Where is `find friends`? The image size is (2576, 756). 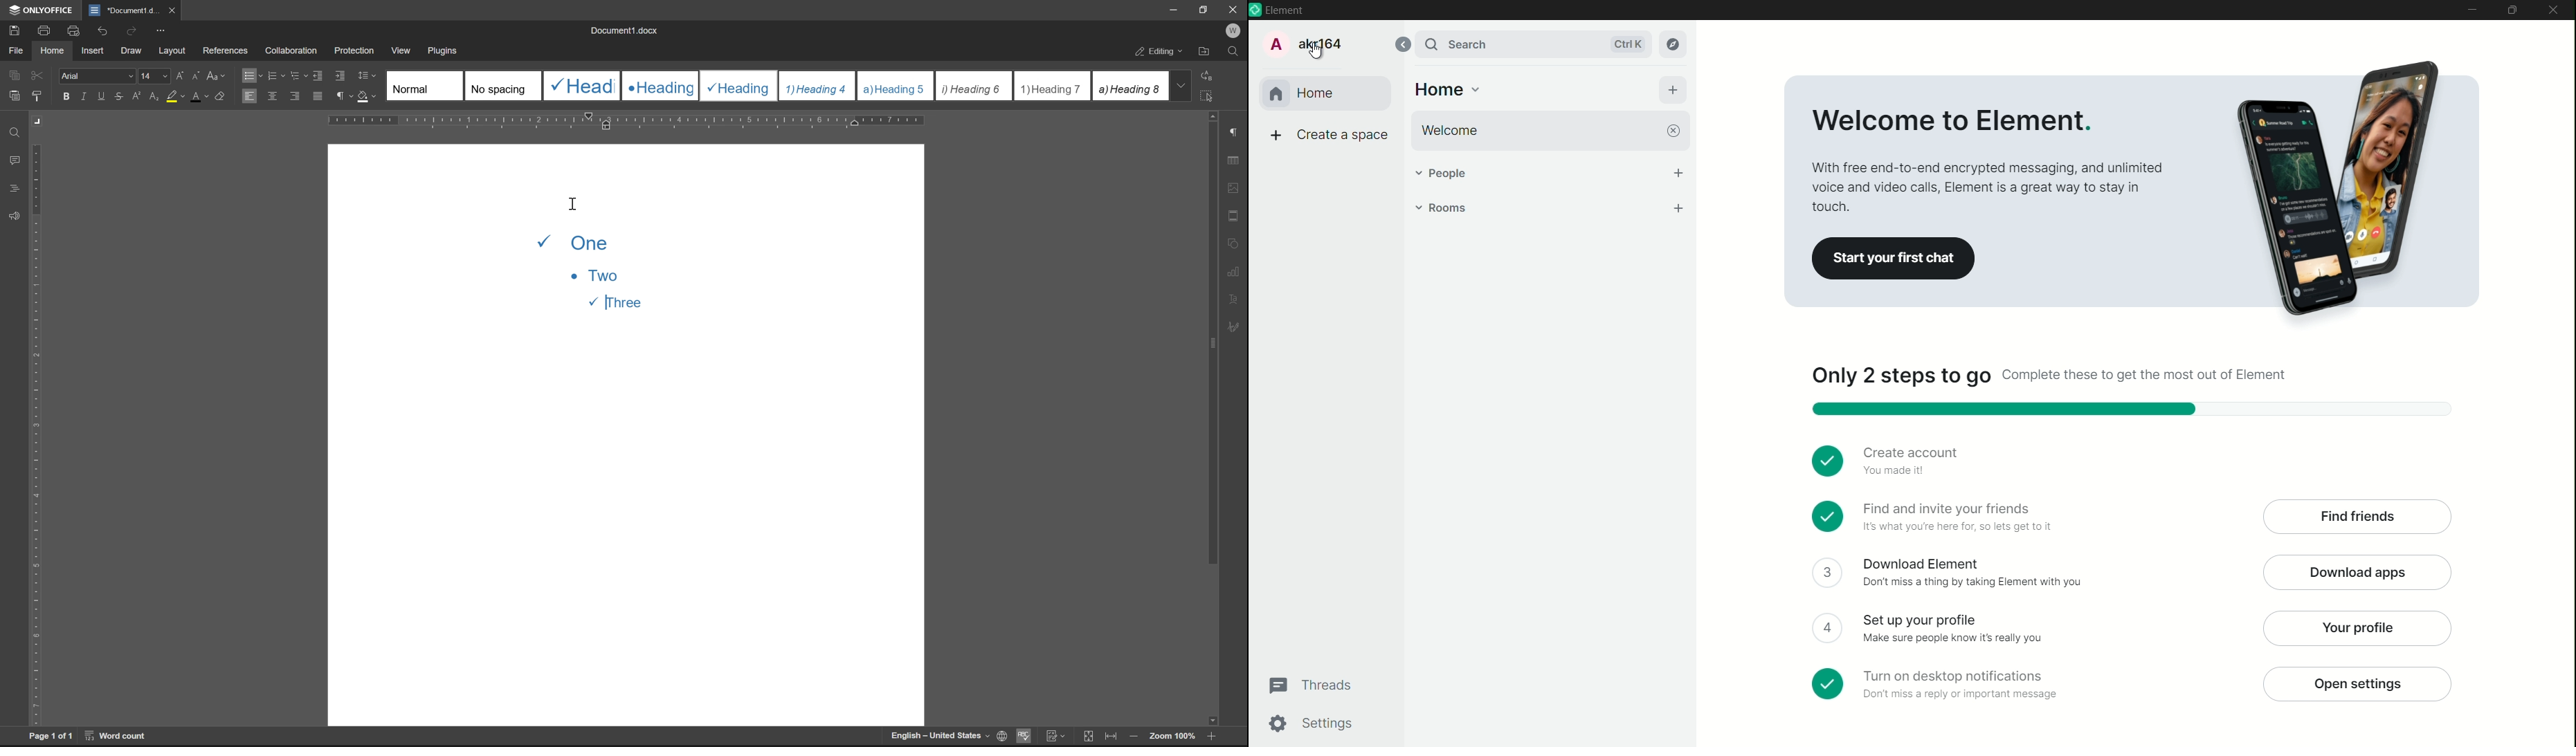 find friends is located at coordinates (2359, 517).